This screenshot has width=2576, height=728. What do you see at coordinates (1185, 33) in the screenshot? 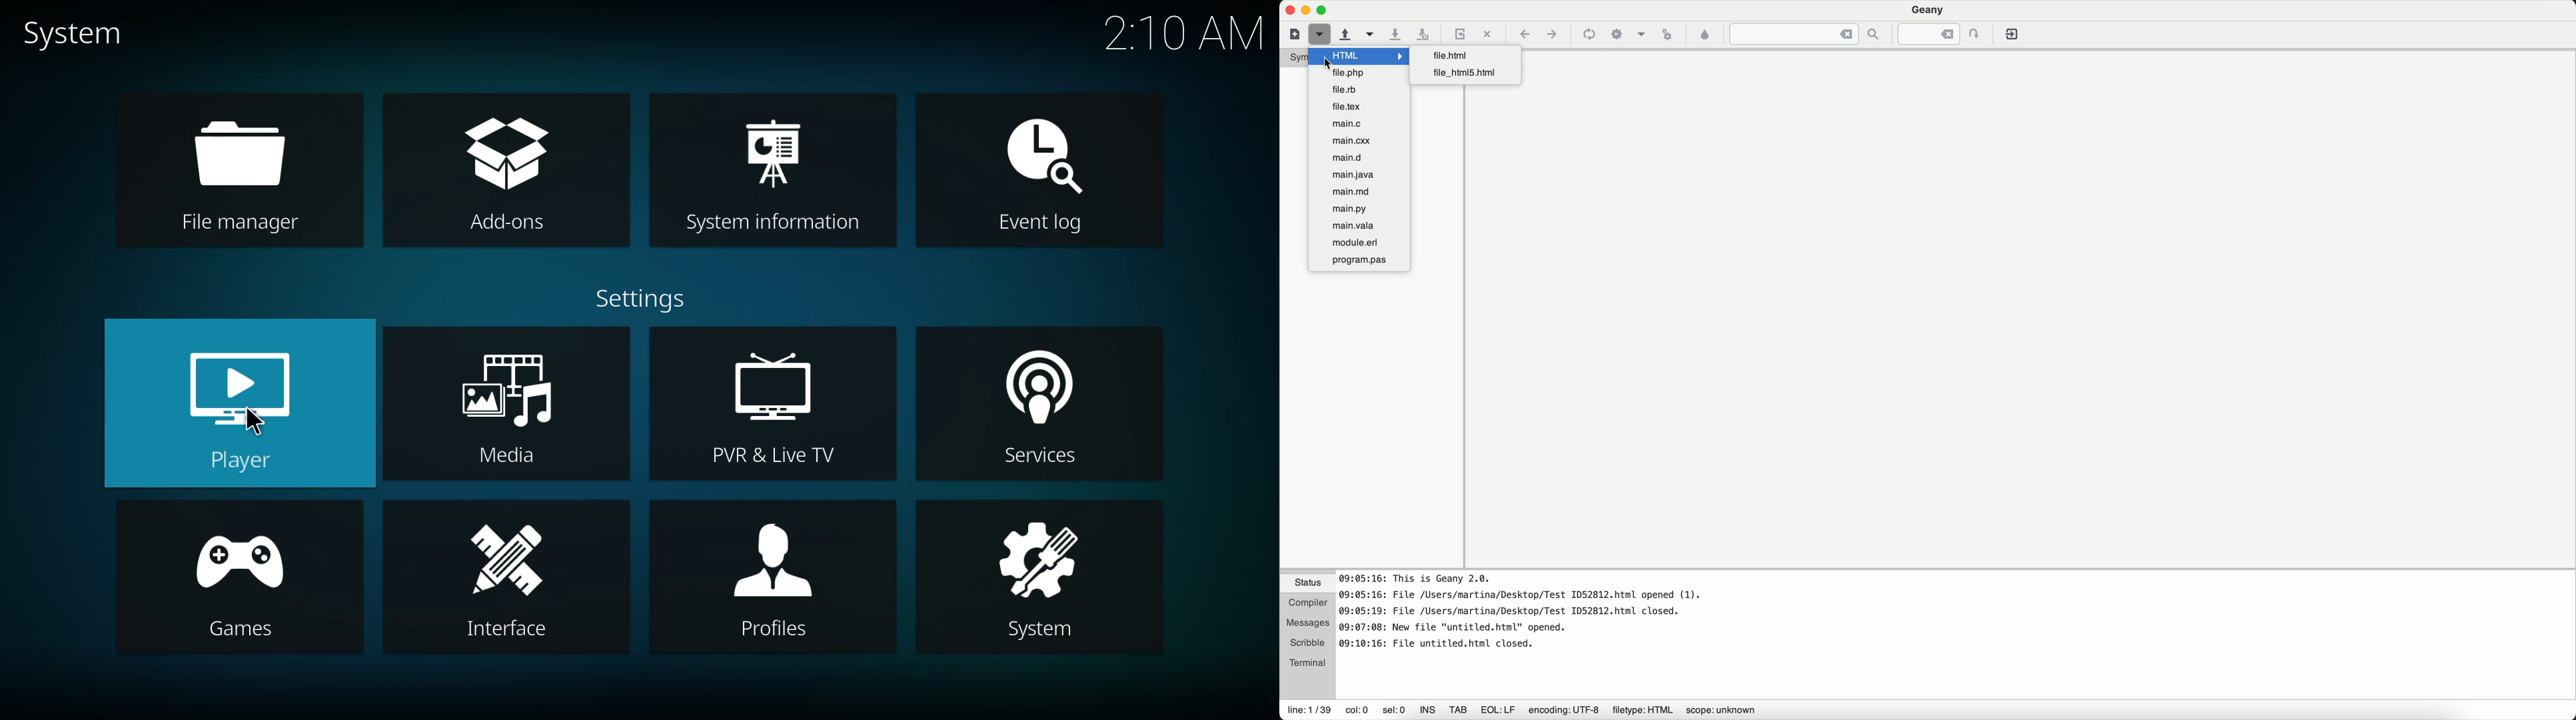
I see `time` at bounding box center [1185, 33].